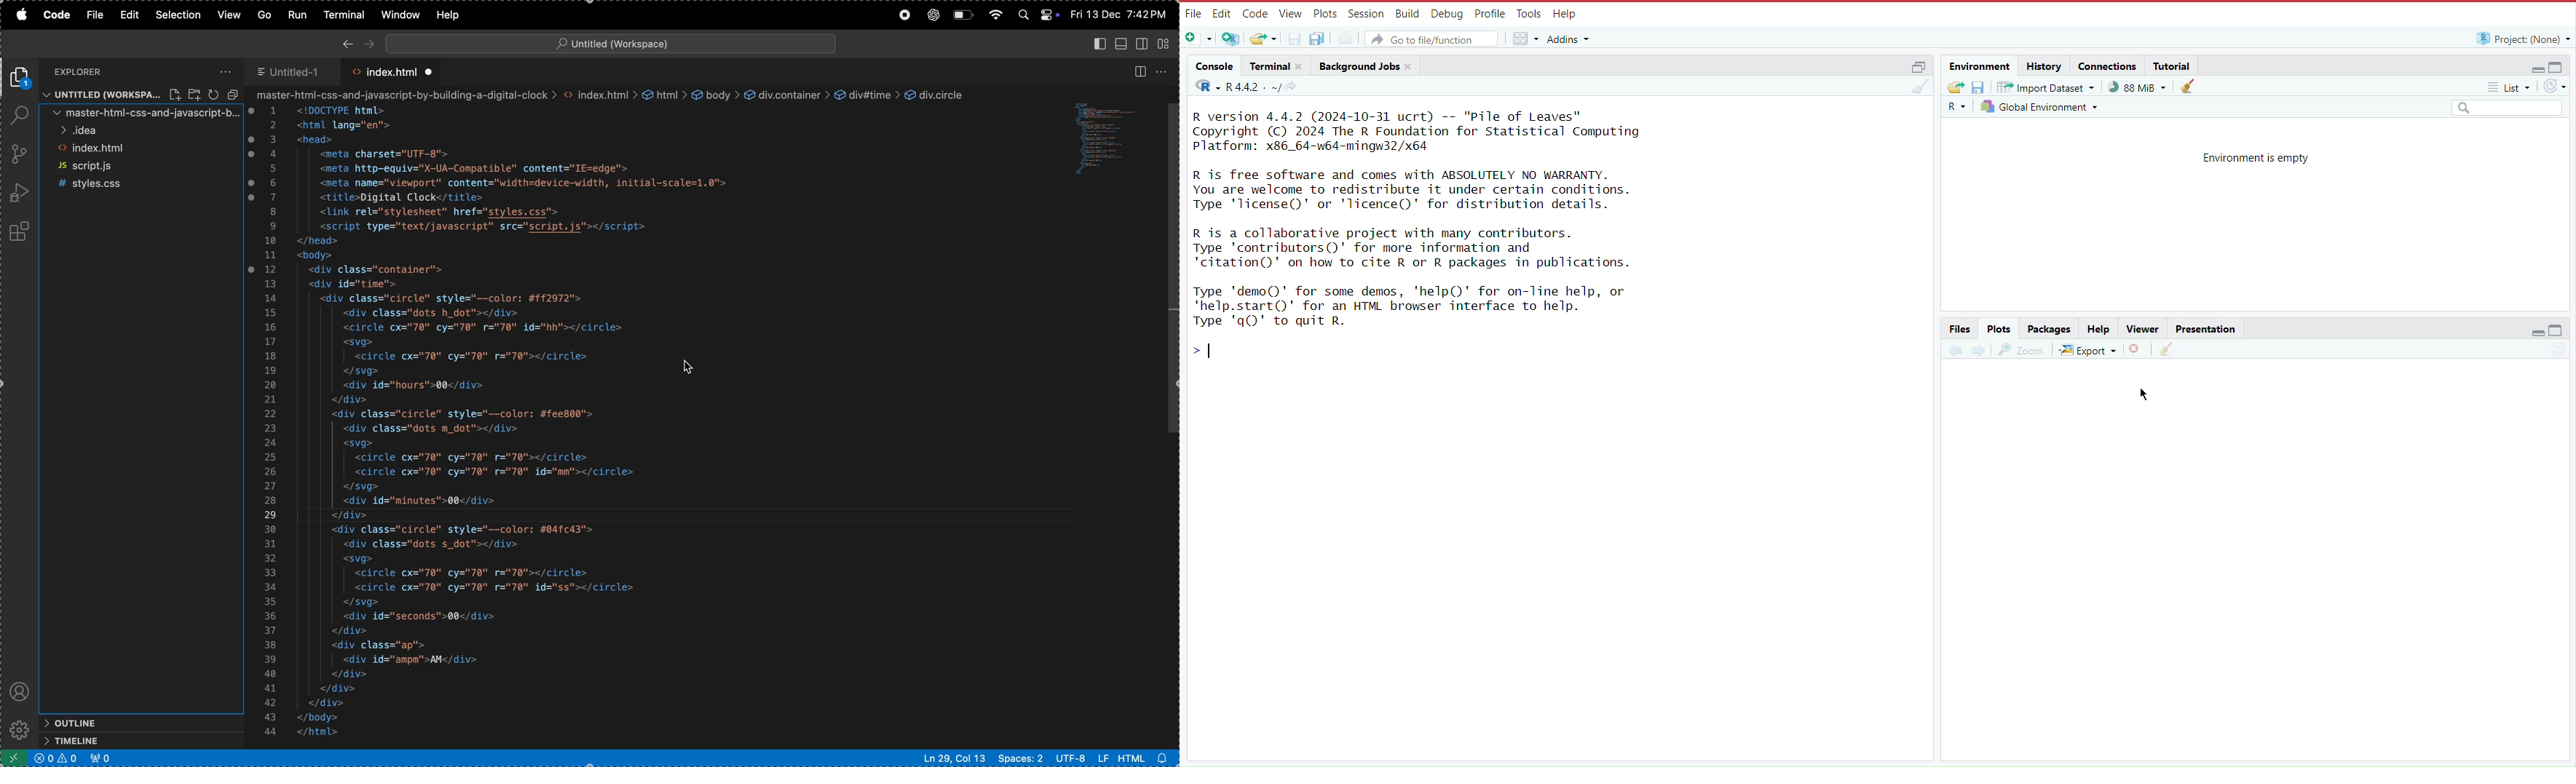 The height and width of the screenshot is (784, 2576). Describe the element at coordinates (1445, 13) in the screenshot. I see `Debug` at that location.